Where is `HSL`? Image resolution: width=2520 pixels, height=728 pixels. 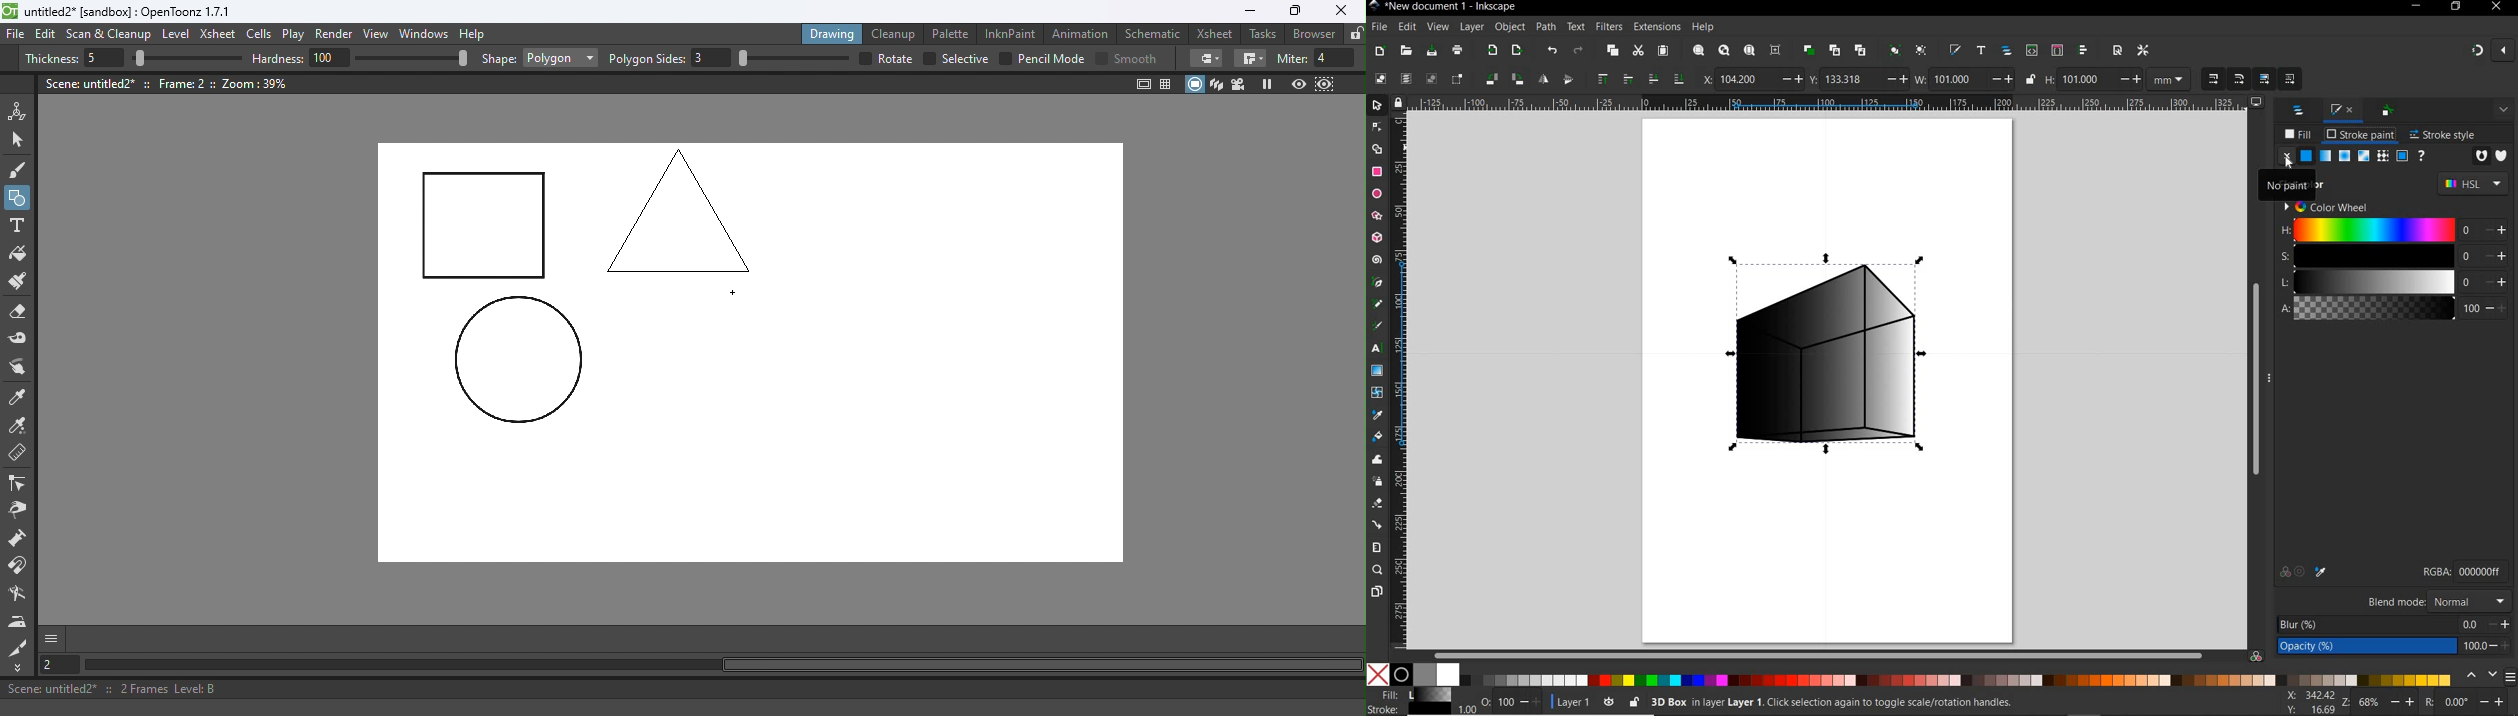 HSL is located at coordinates (2472, 182).